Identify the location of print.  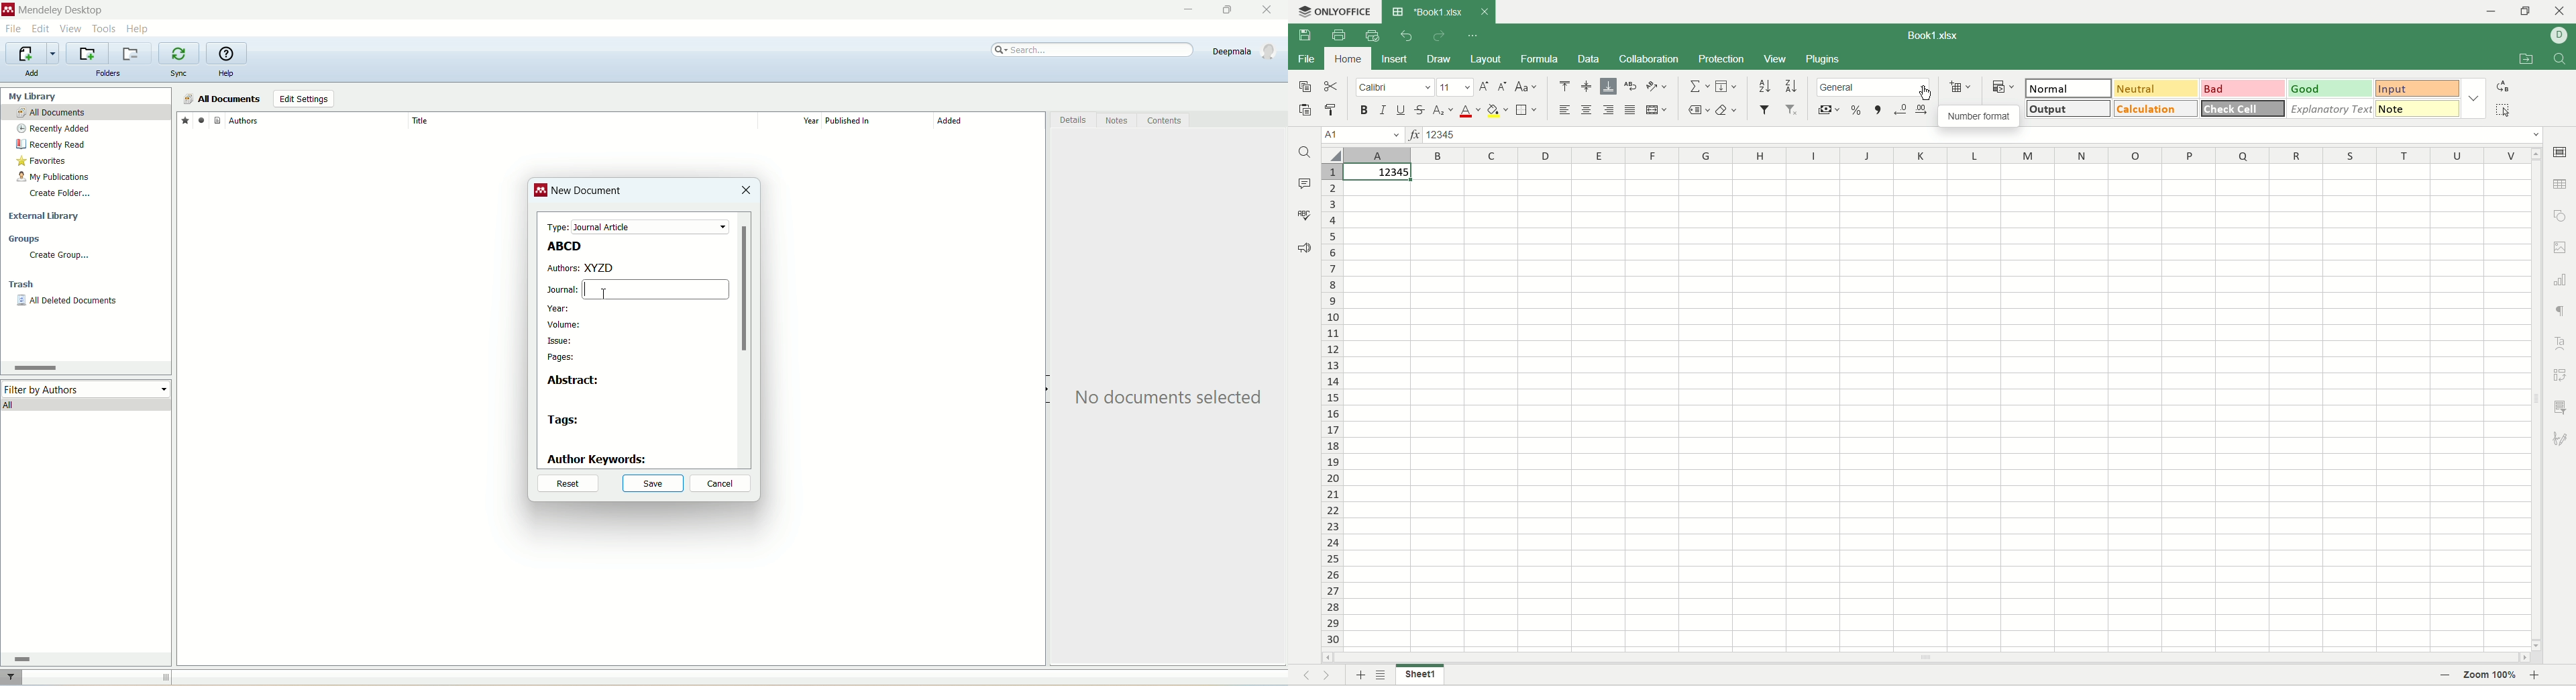
(1339, 35).